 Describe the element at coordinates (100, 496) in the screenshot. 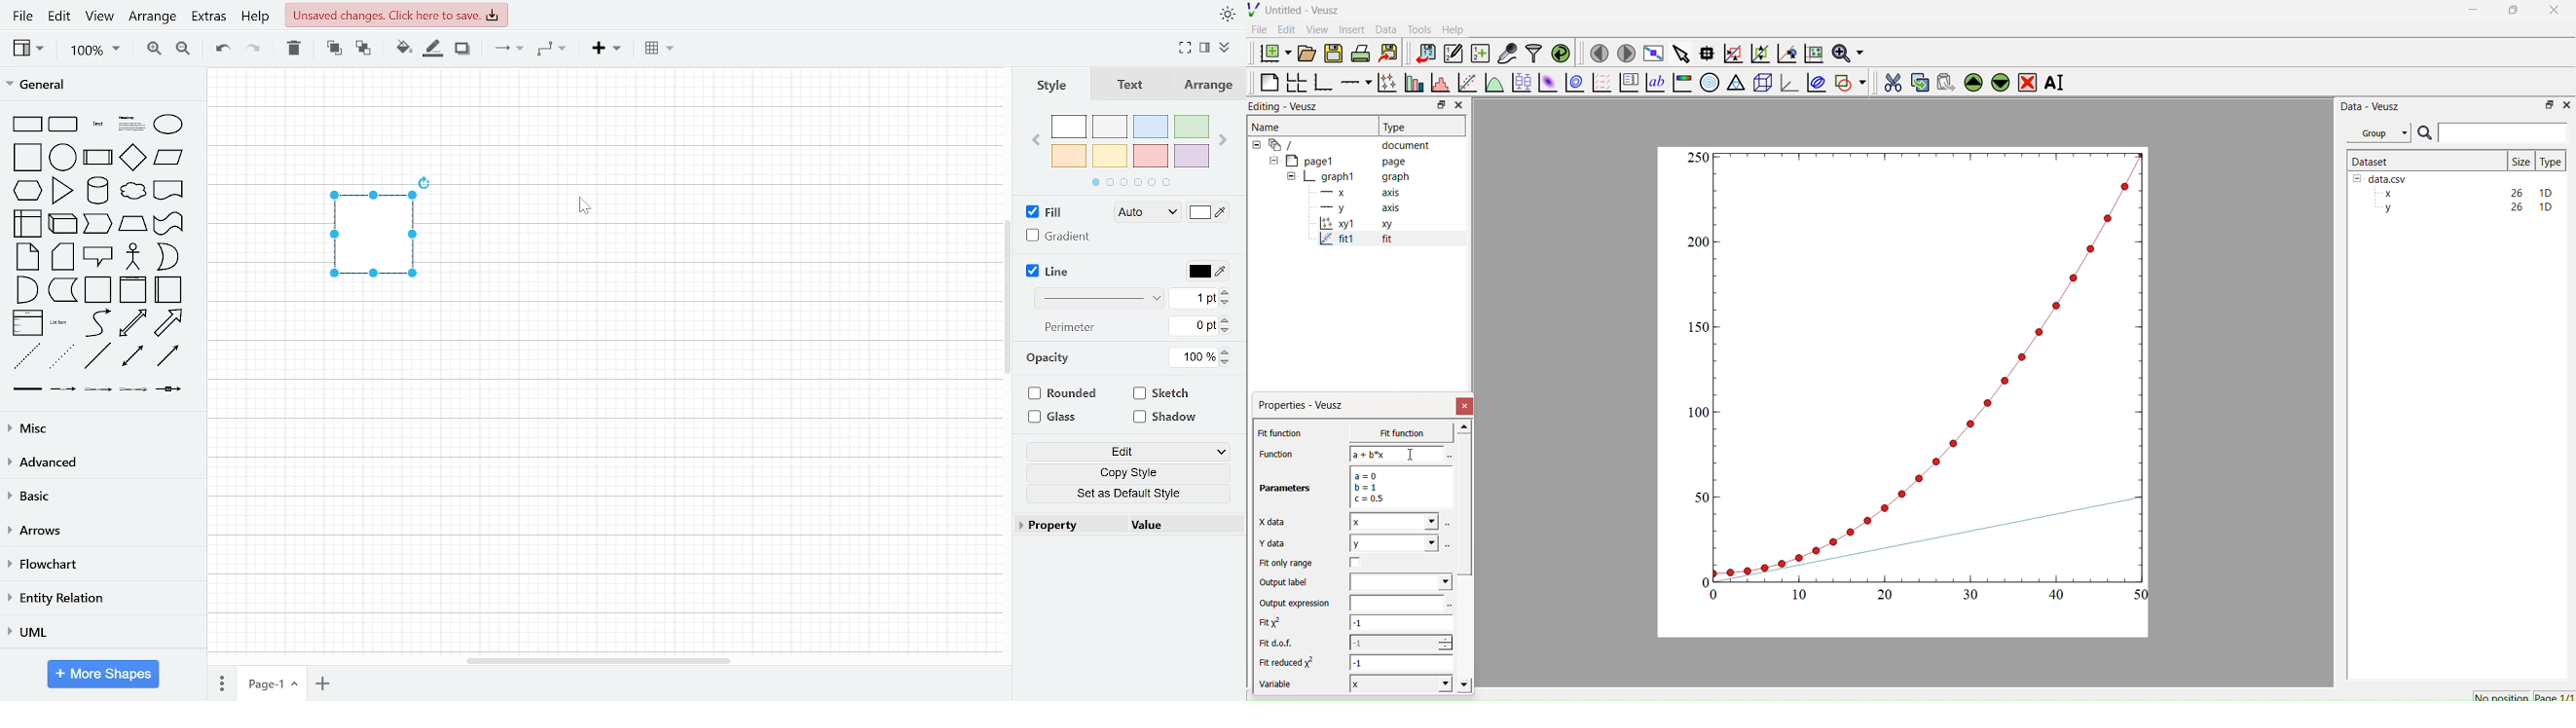

I see `basic` at that location.